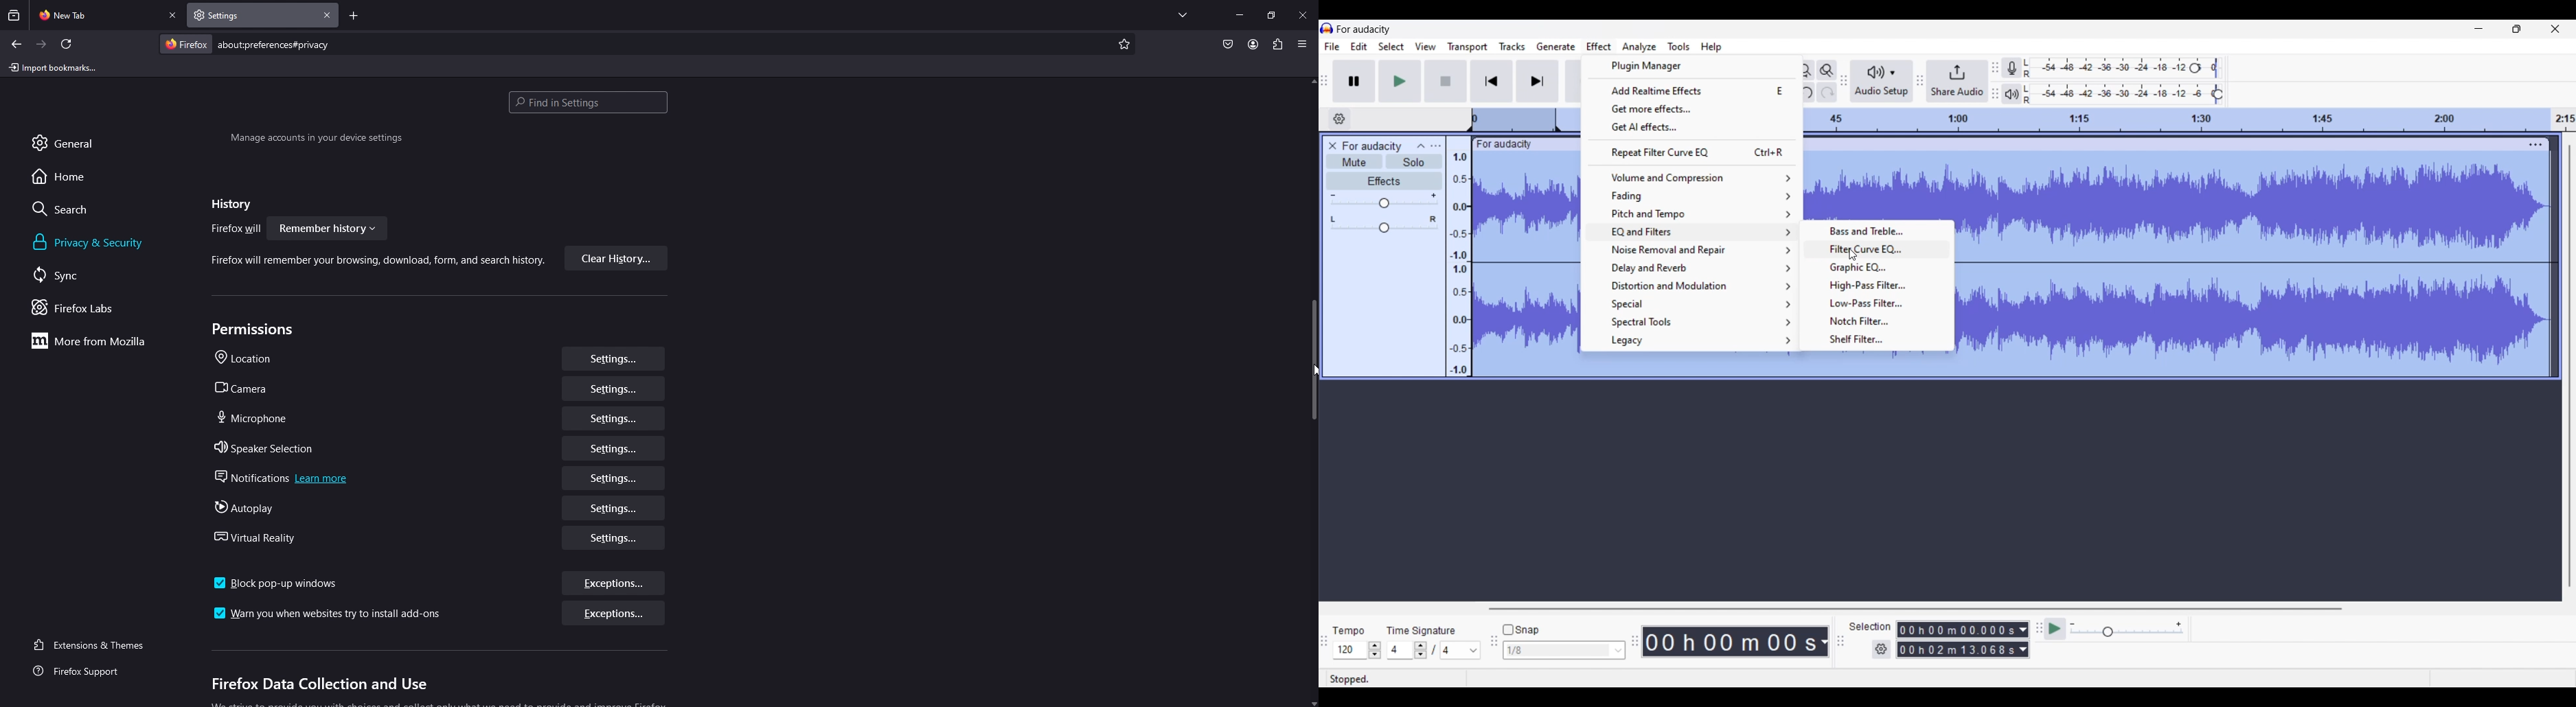  What do you see at coordinates (1692, 128) in the screenshot?
I see `Get AI effects` at bounding box center [1692, 128].